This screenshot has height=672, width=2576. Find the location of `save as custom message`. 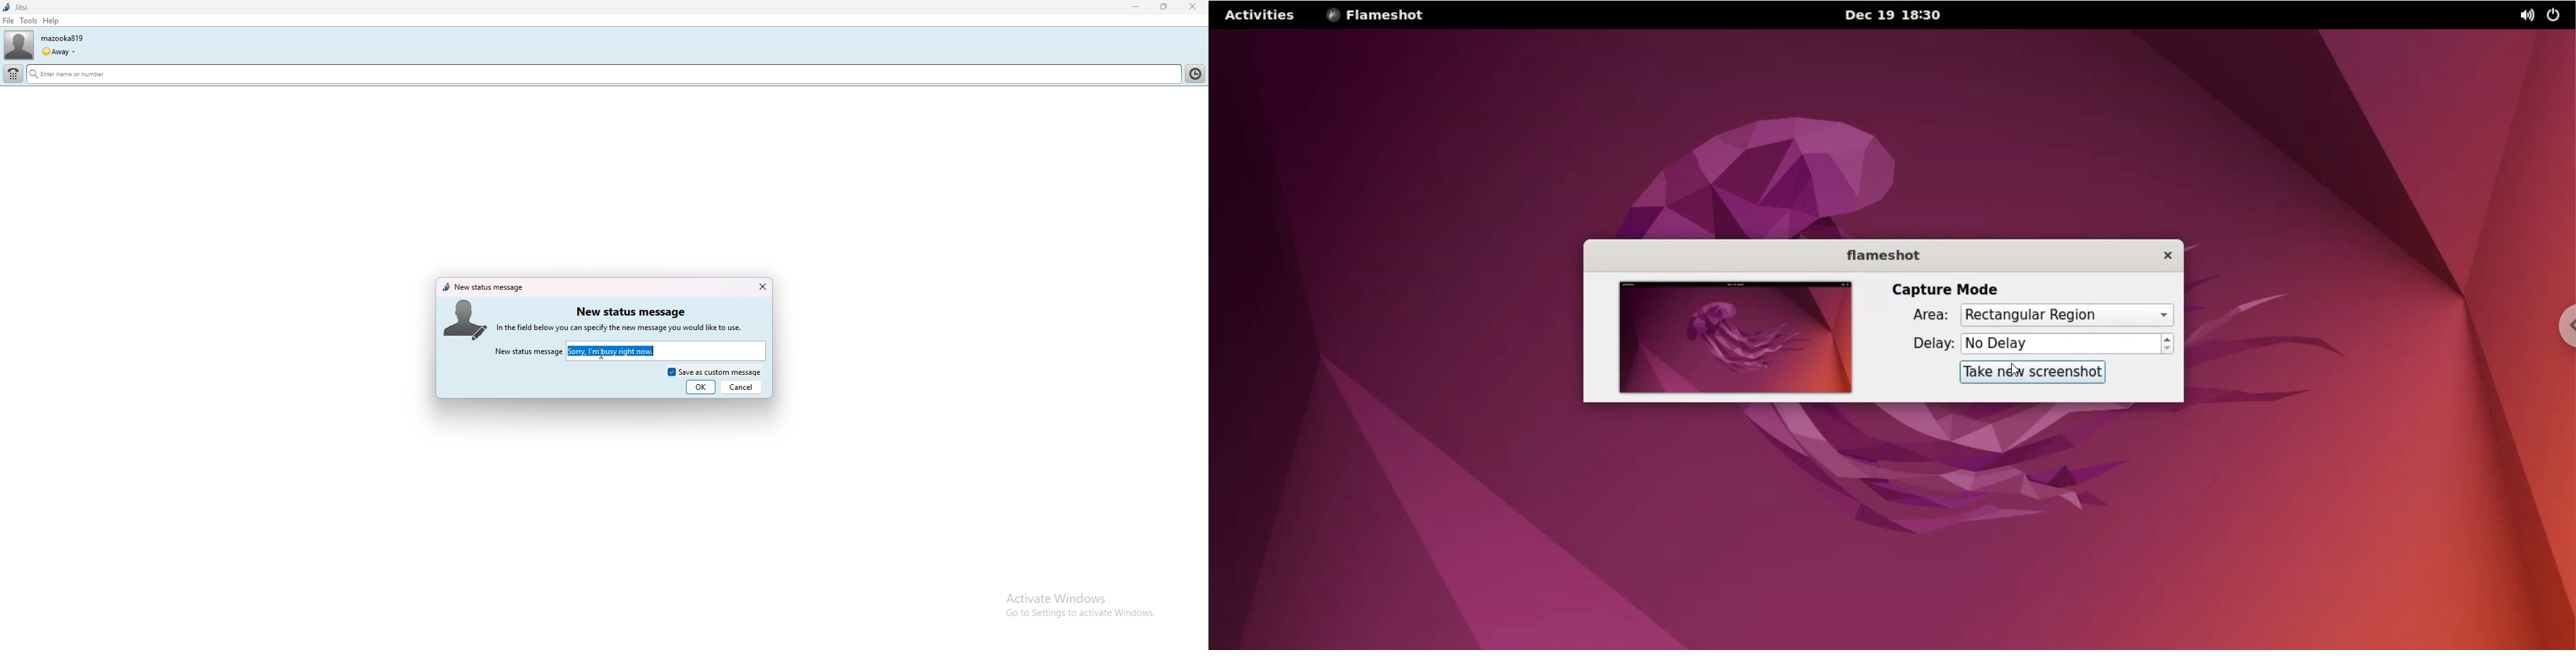

save as custom message is located at coordinates (715, 370).